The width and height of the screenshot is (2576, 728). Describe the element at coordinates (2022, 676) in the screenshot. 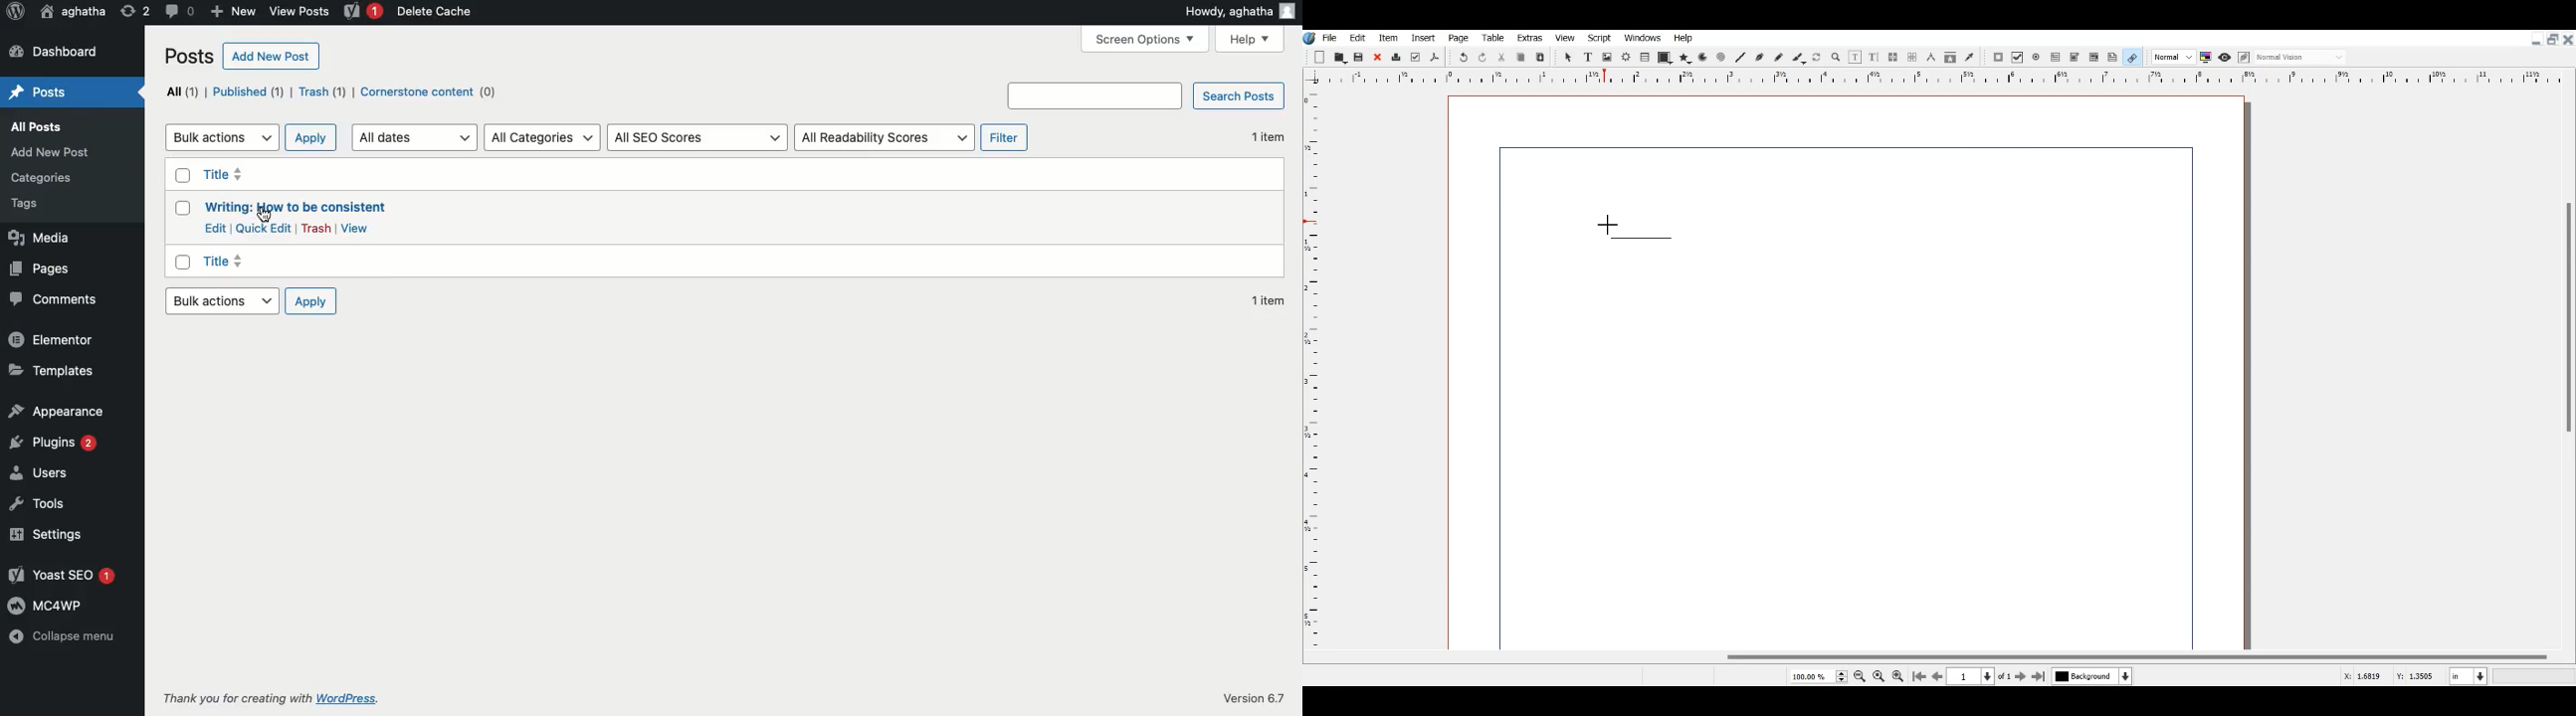

I see `Go to next page` at that location.